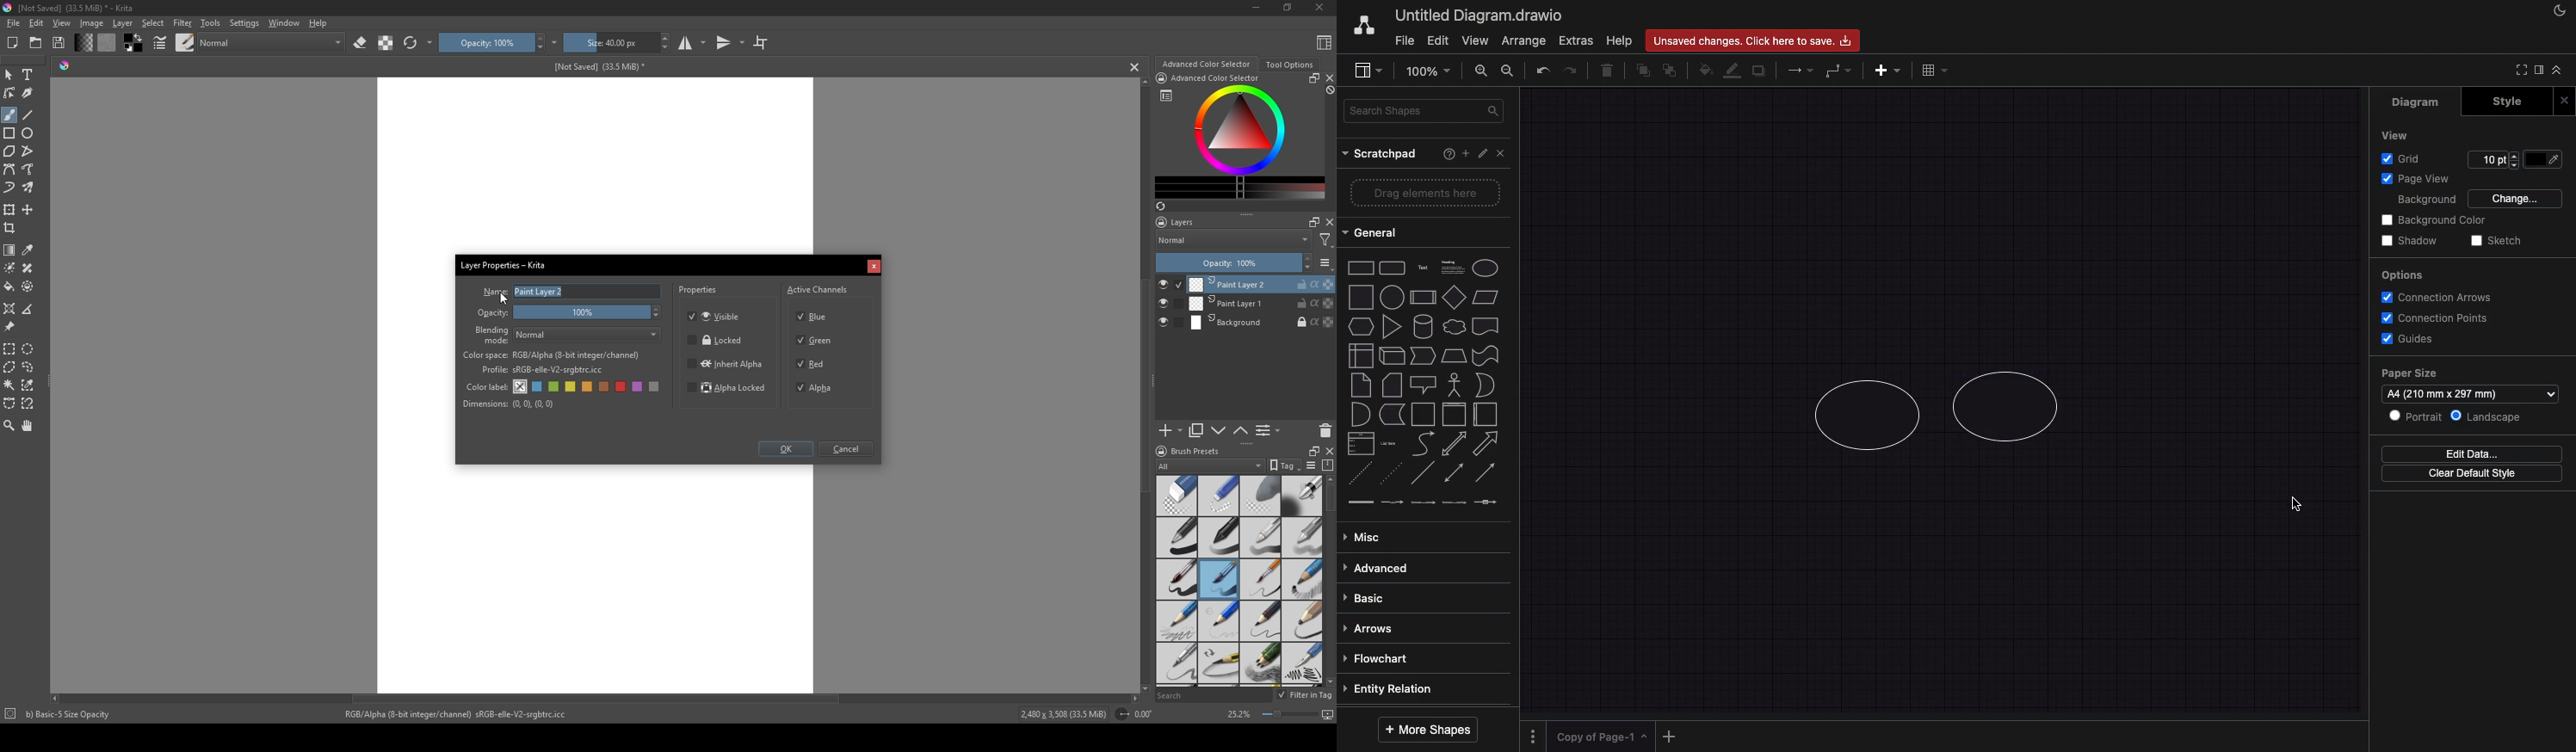 The image size is (2576, 756). I want to click on check button, so click(1171, 304).